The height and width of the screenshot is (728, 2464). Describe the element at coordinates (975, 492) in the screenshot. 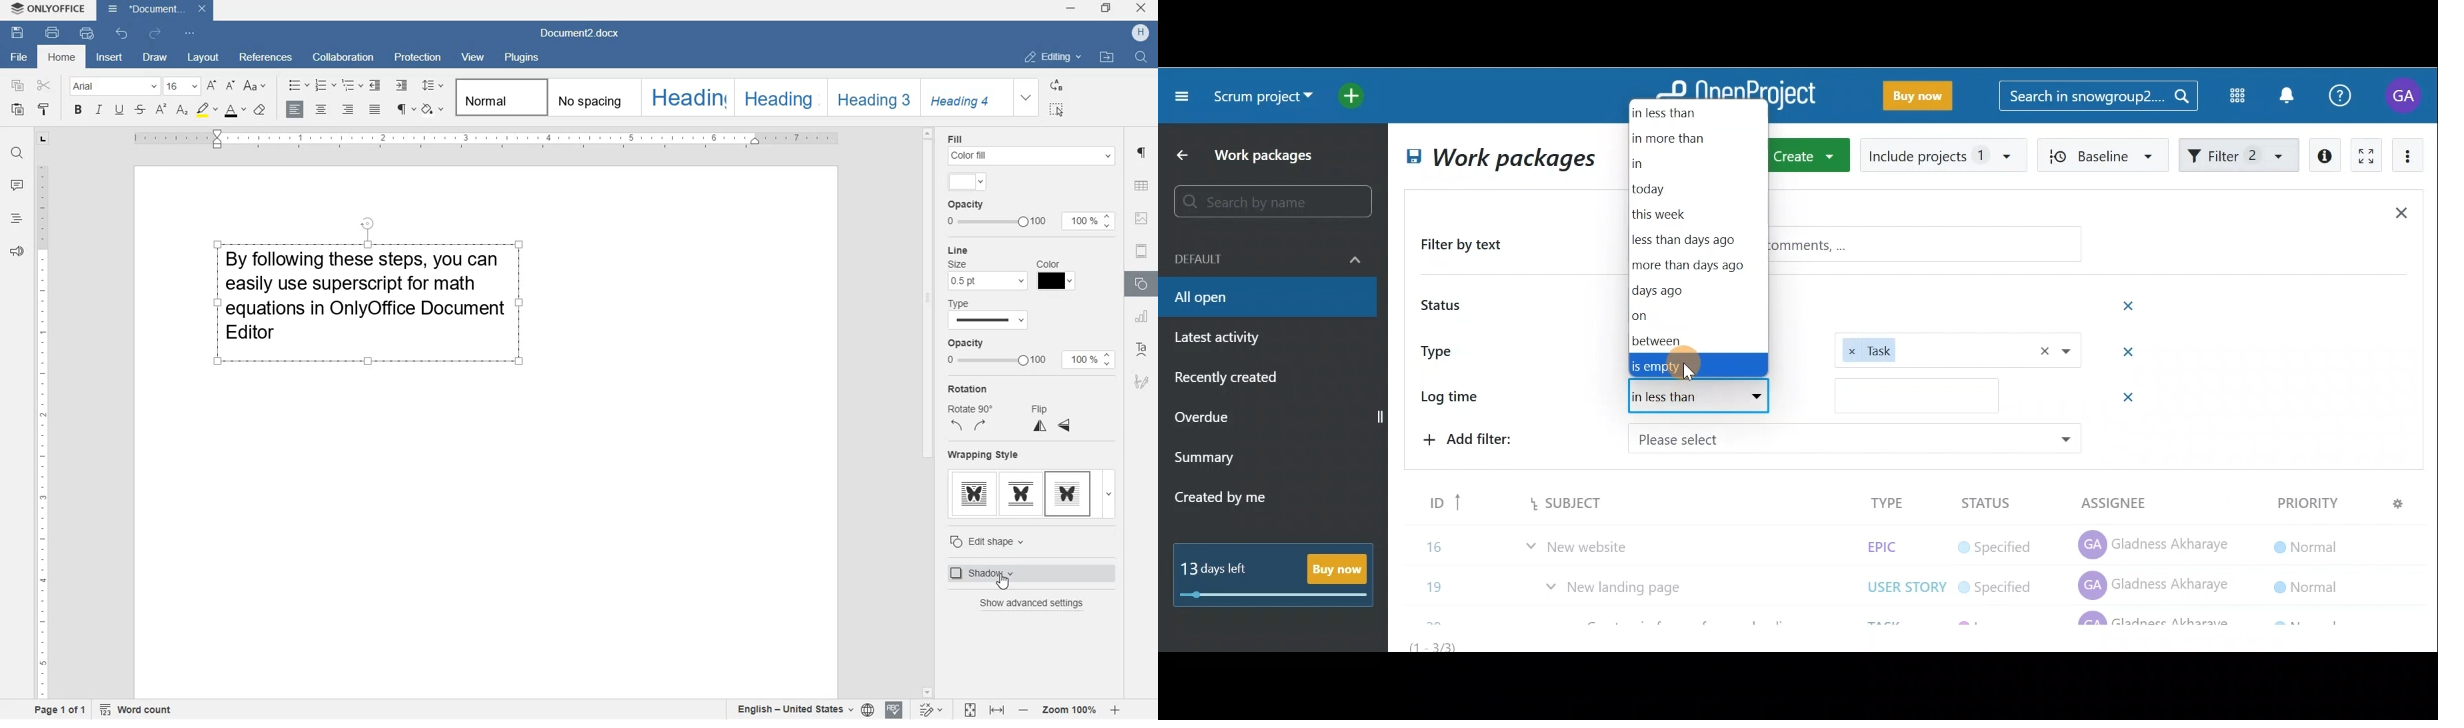

I see `through` at that location.